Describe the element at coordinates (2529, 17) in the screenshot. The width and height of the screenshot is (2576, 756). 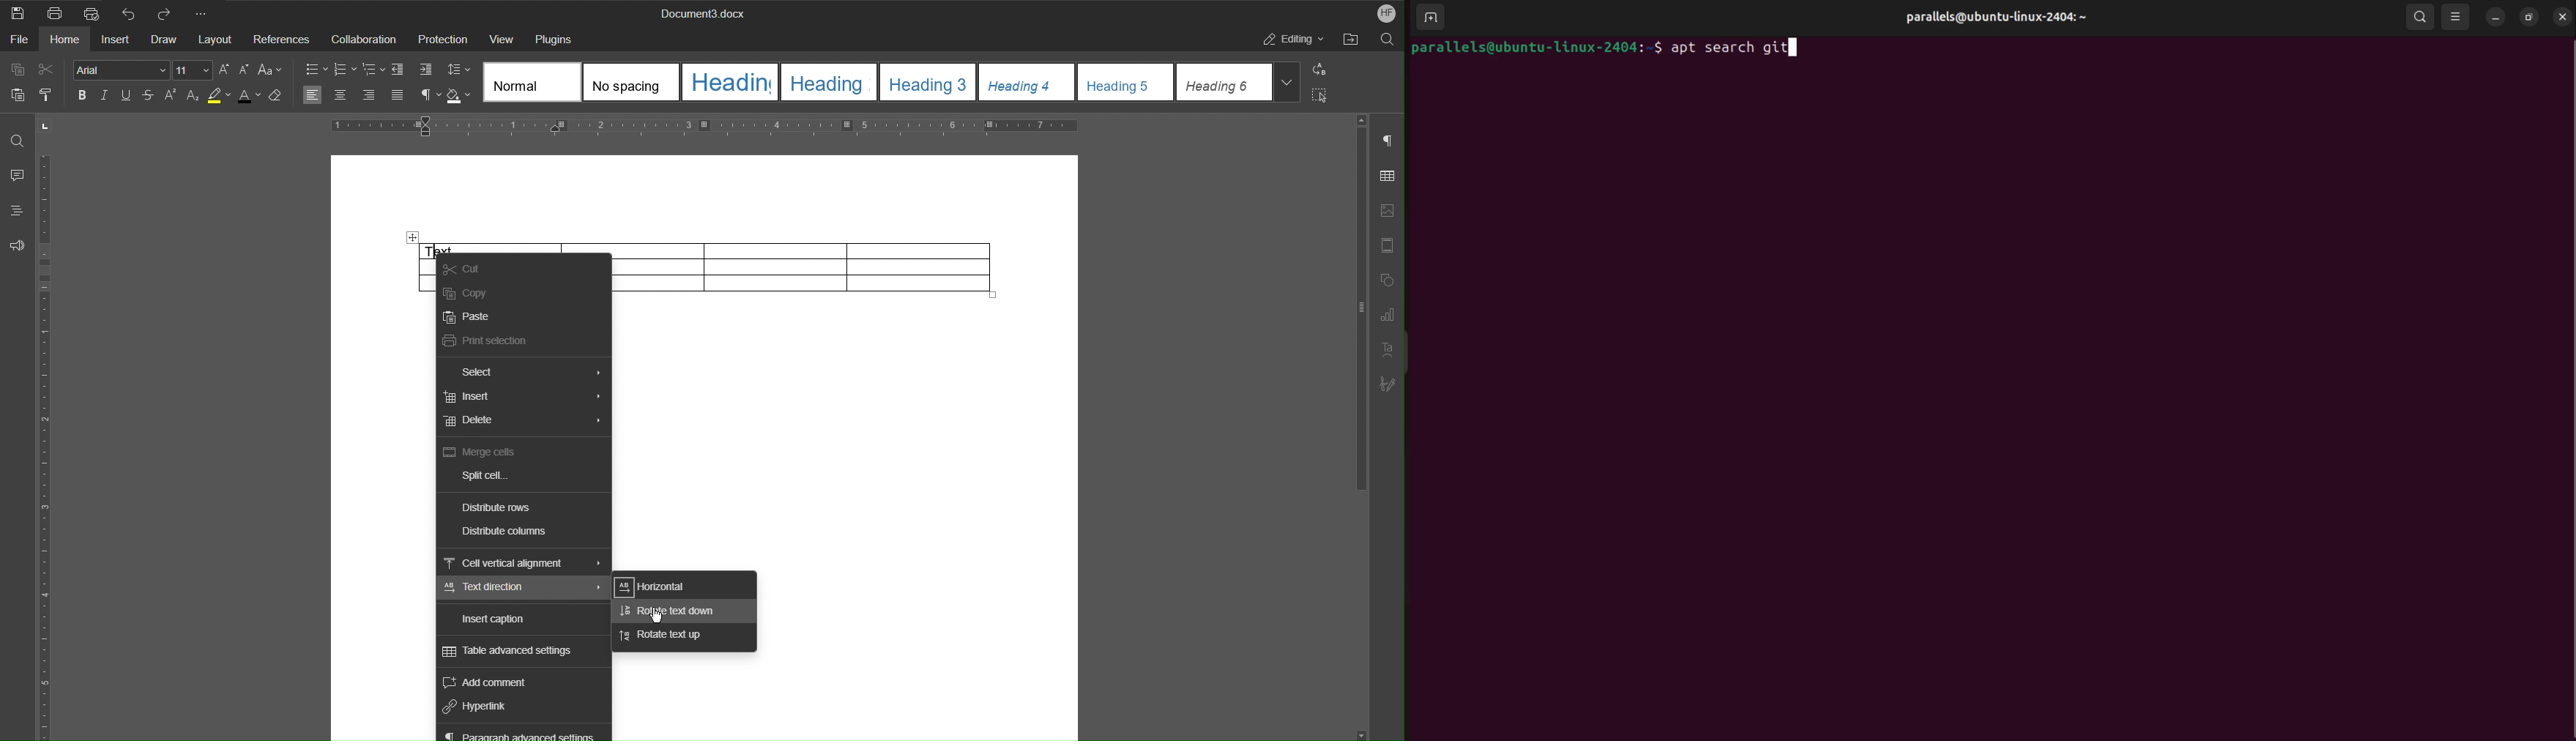
I see `resize` at that location.